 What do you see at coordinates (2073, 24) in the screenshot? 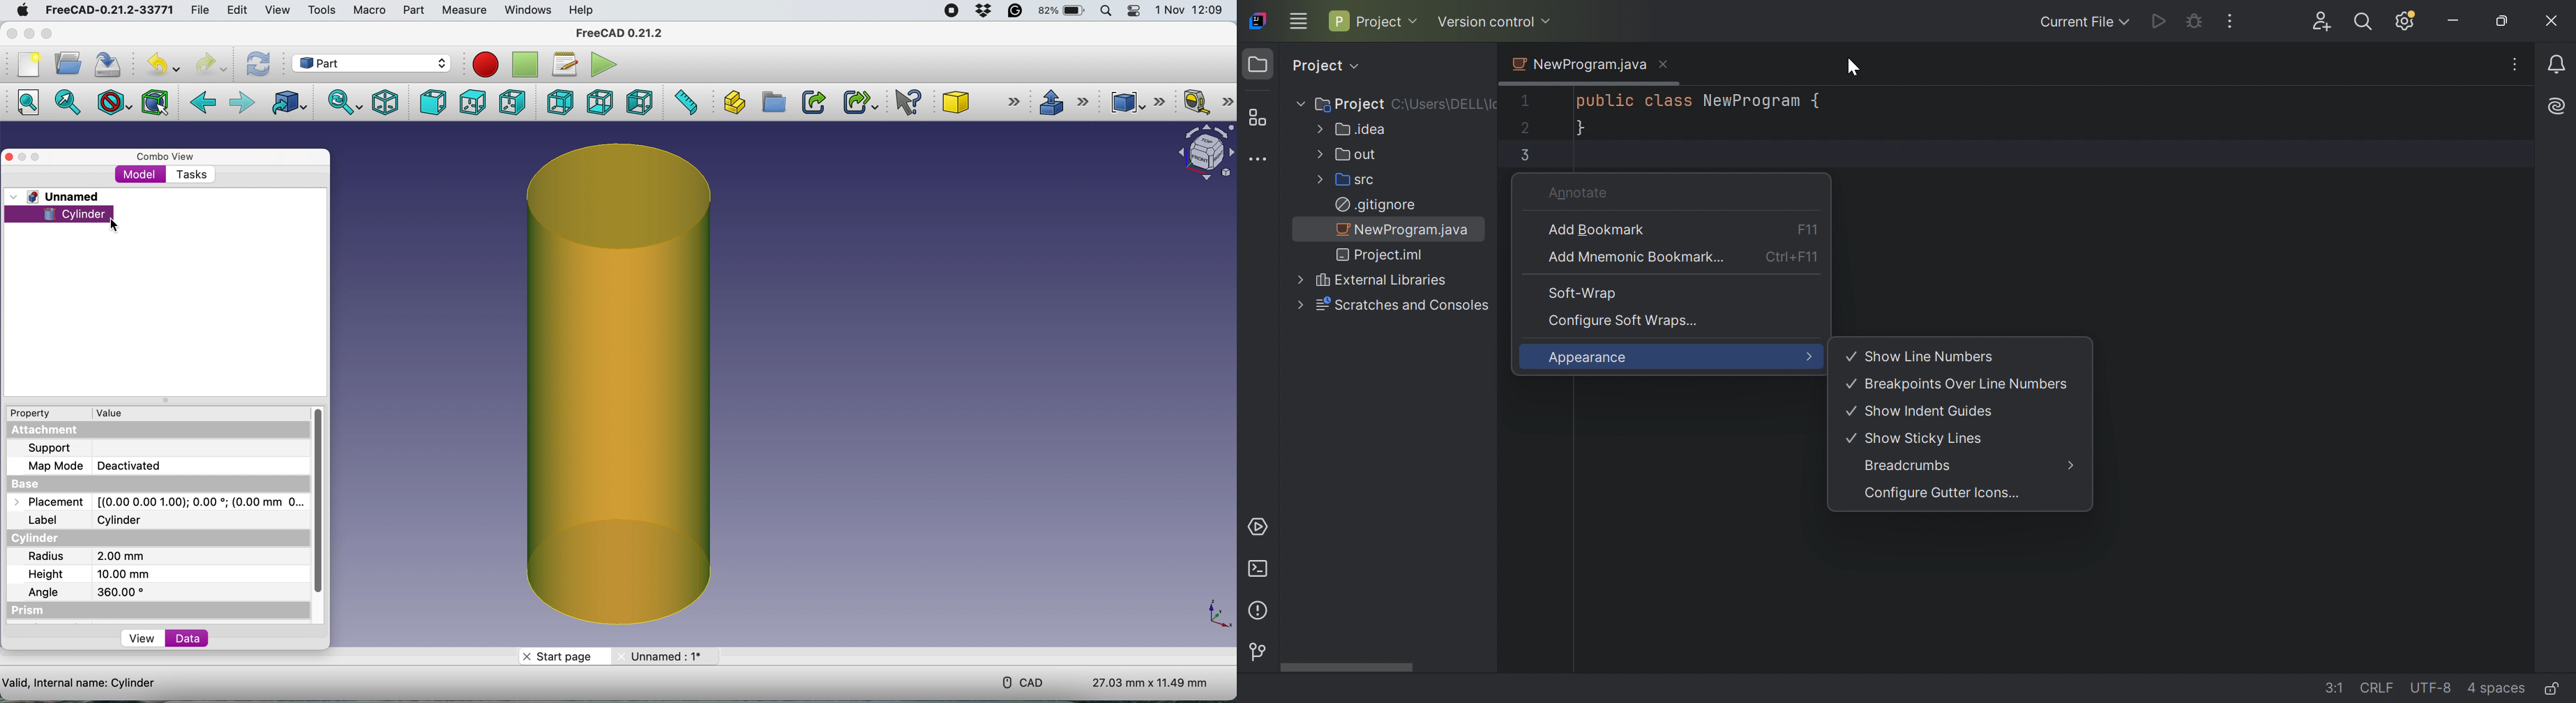
I see `Current file` at bounding box center [2073, 24].